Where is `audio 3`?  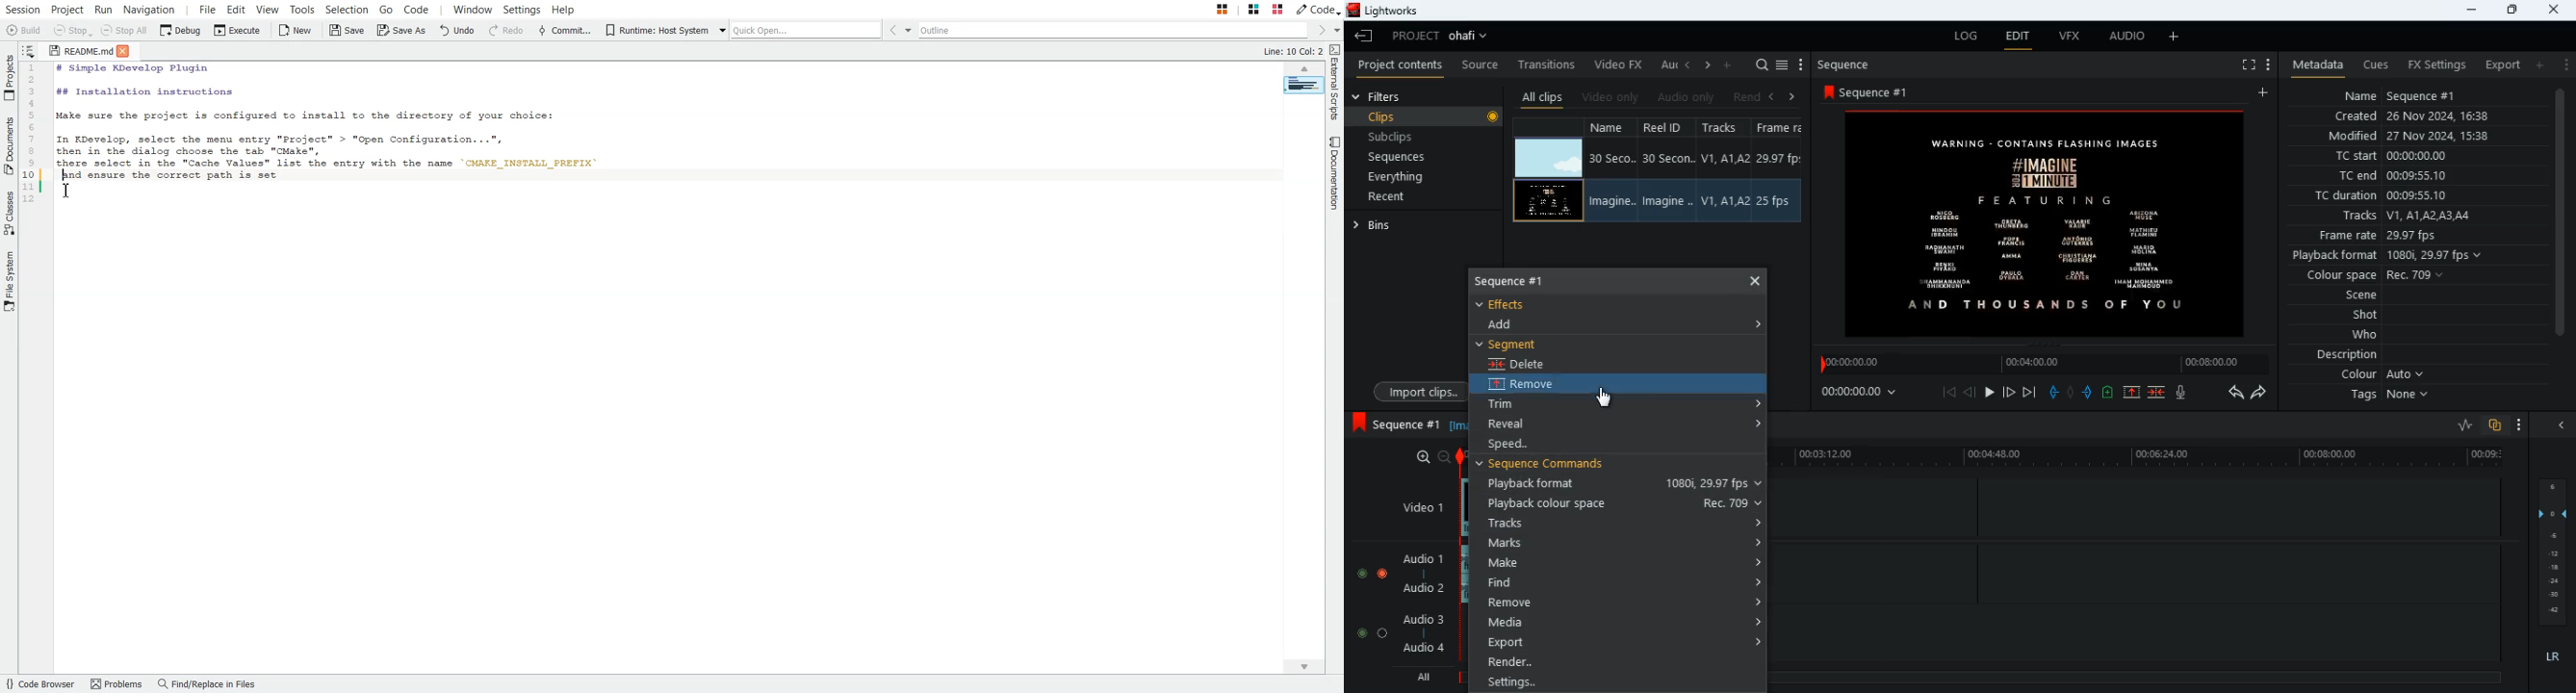
audio 3 is located at coordinates (1424, 620).